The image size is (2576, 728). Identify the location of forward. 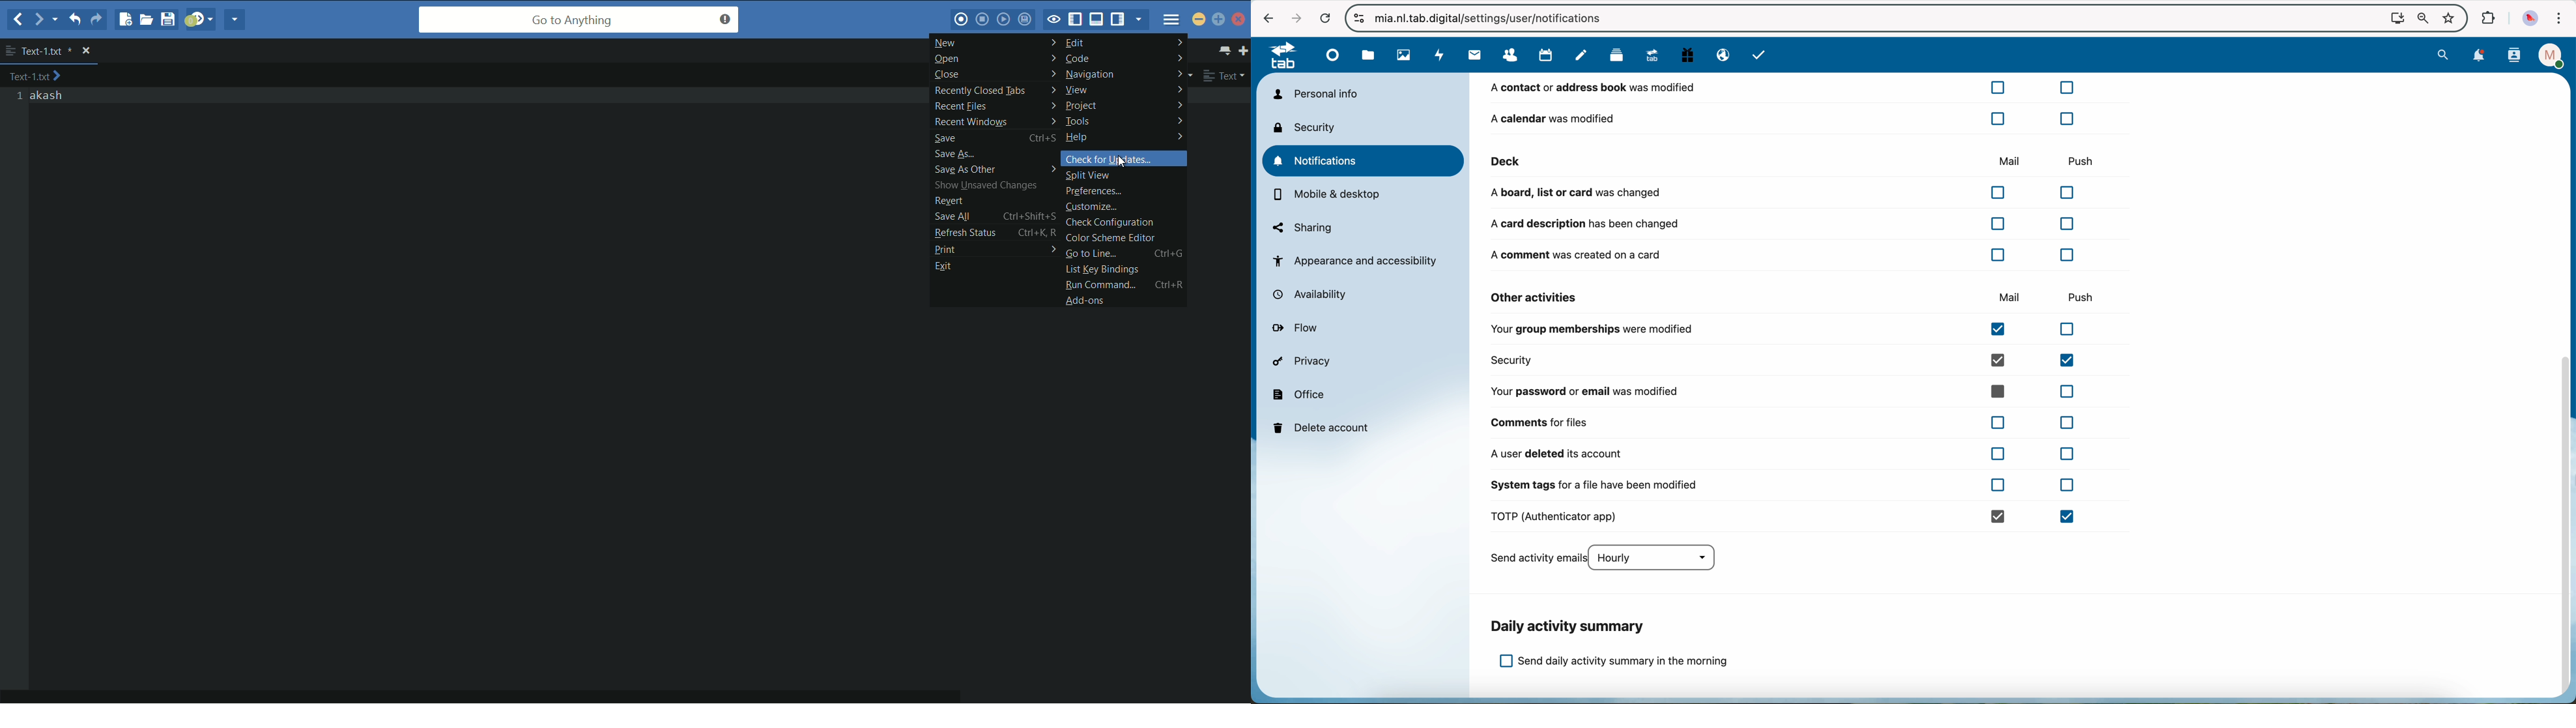
(38, 20).